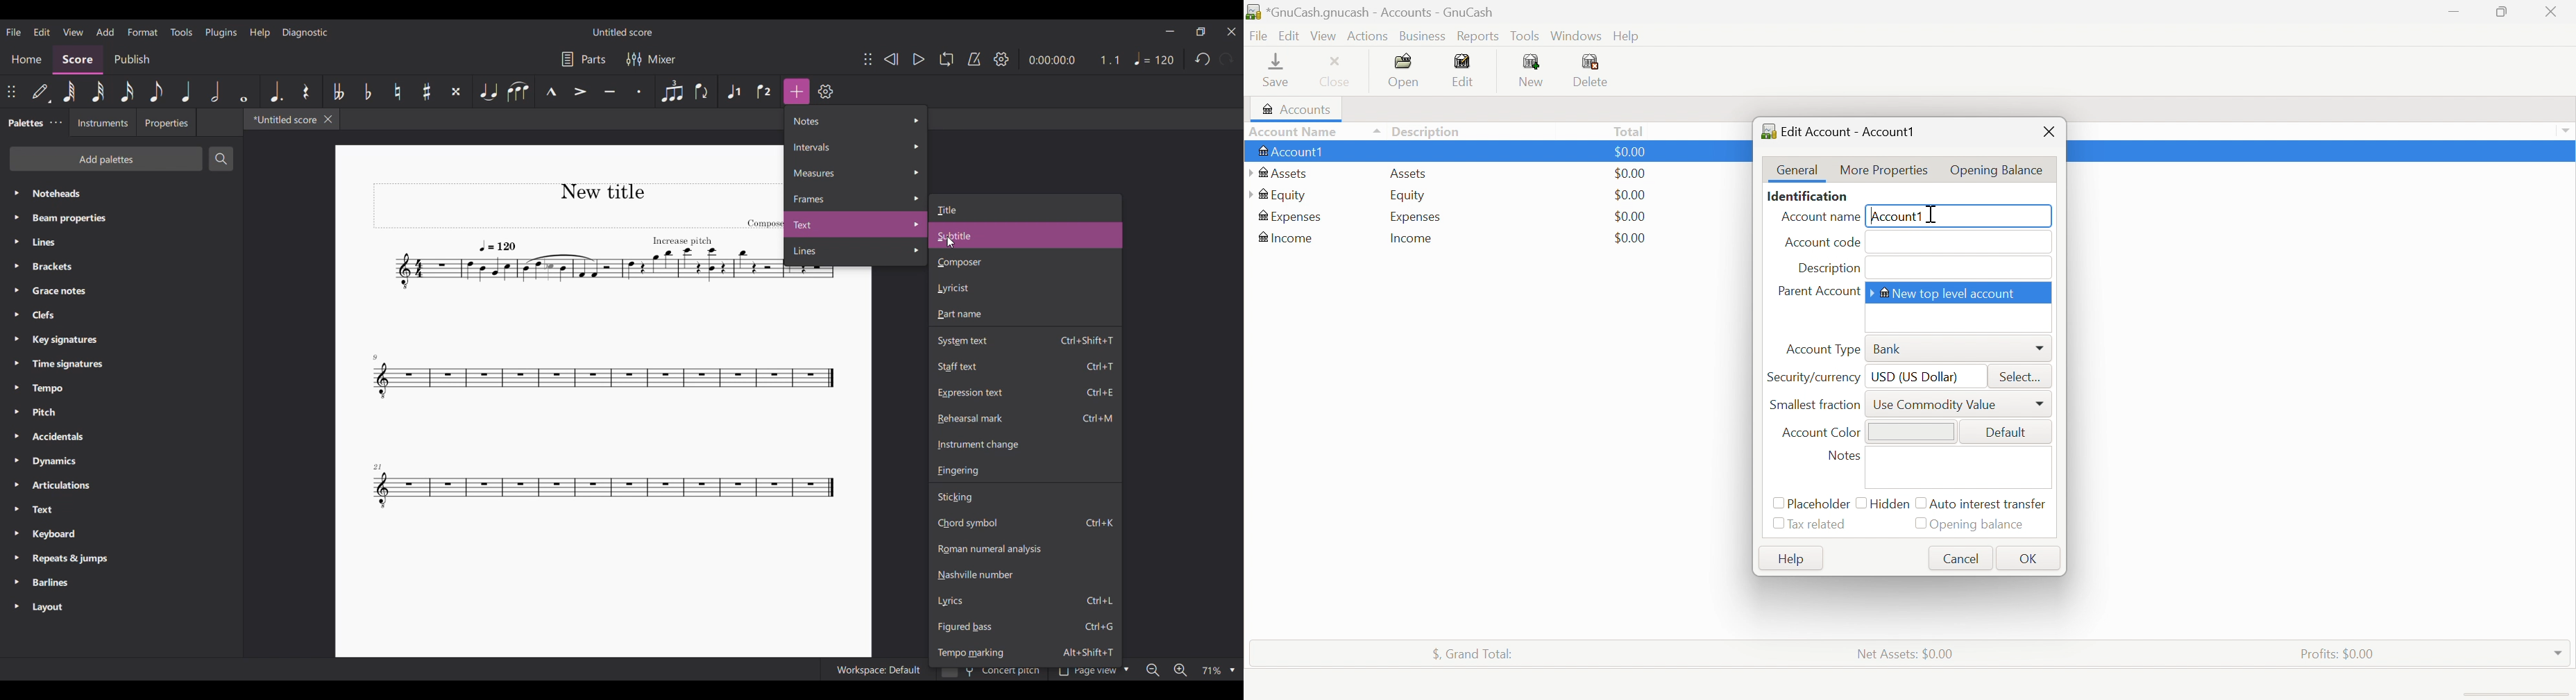 Image resolution: width=2576 pixels, height=700 pixels. What do you see at coordinates (1817, 291) in the screenshot?
I see `Parent Account` at bounding box center [1817, 291].